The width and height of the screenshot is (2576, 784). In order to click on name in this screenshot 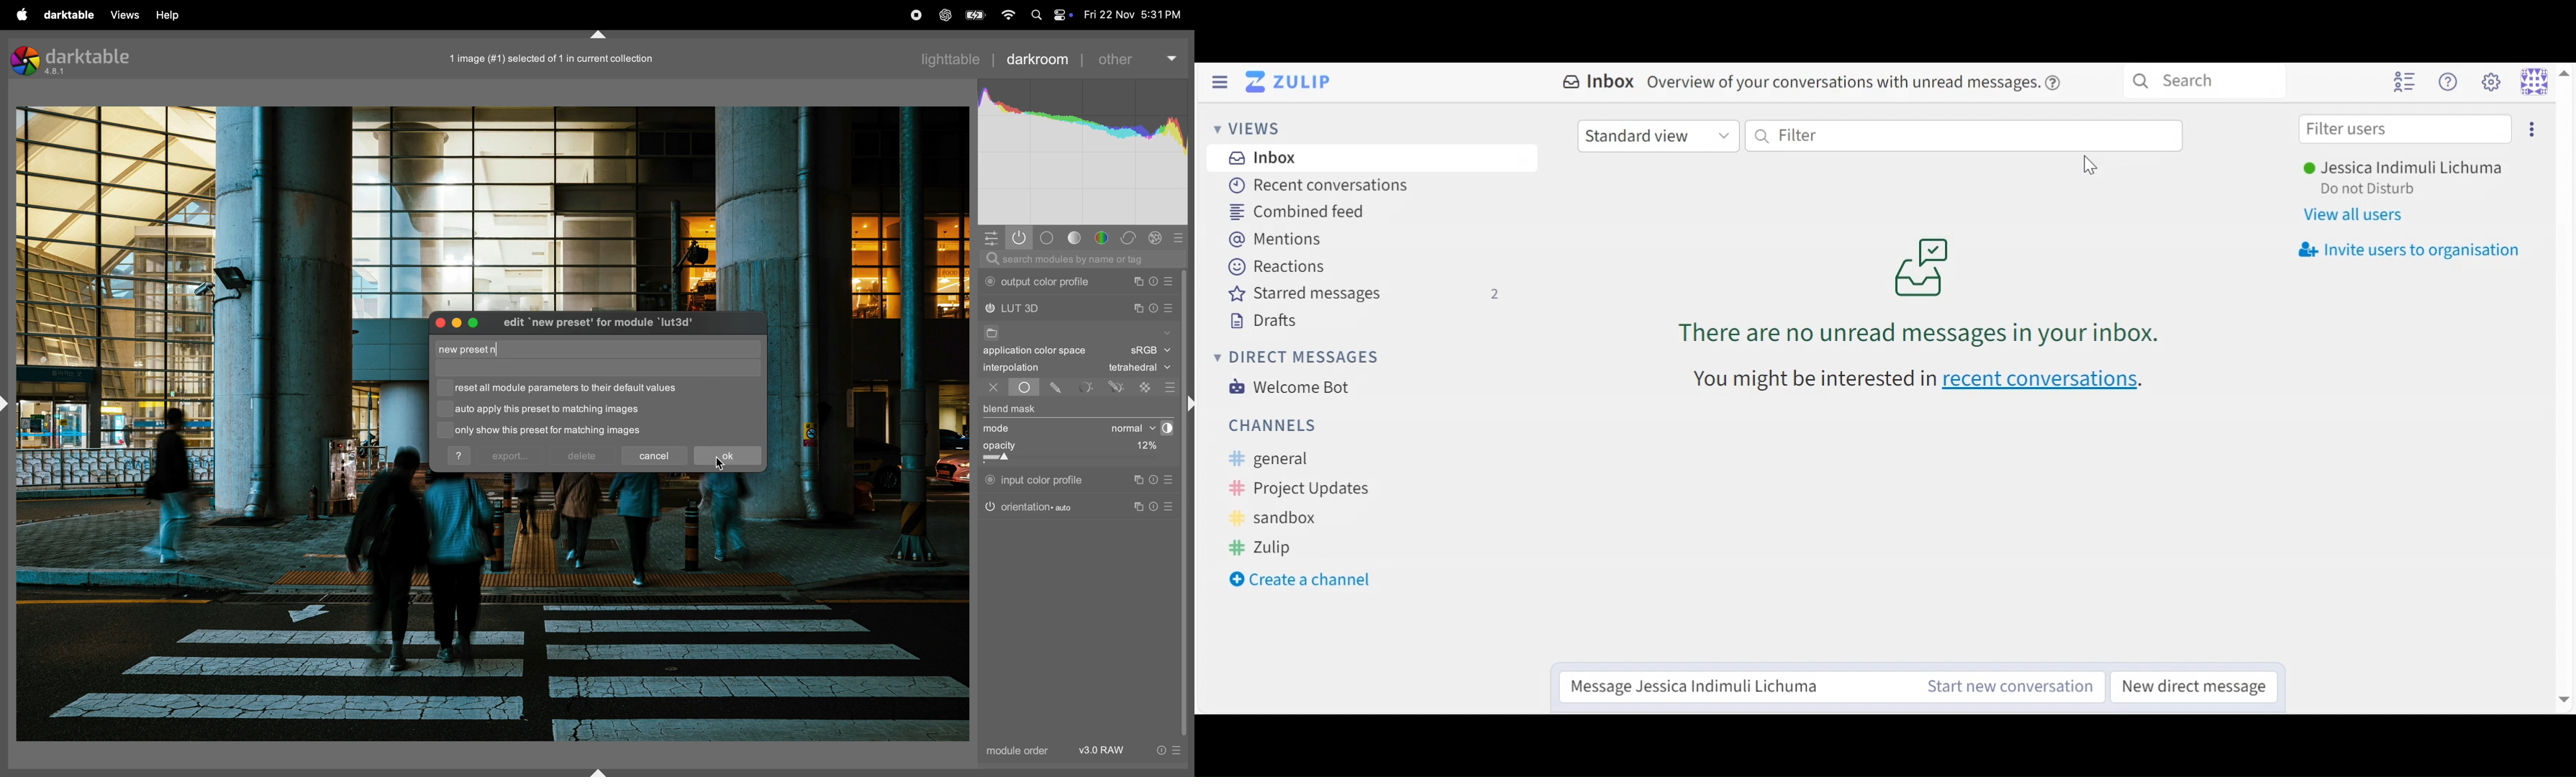, I will do `click(475, 349)`.